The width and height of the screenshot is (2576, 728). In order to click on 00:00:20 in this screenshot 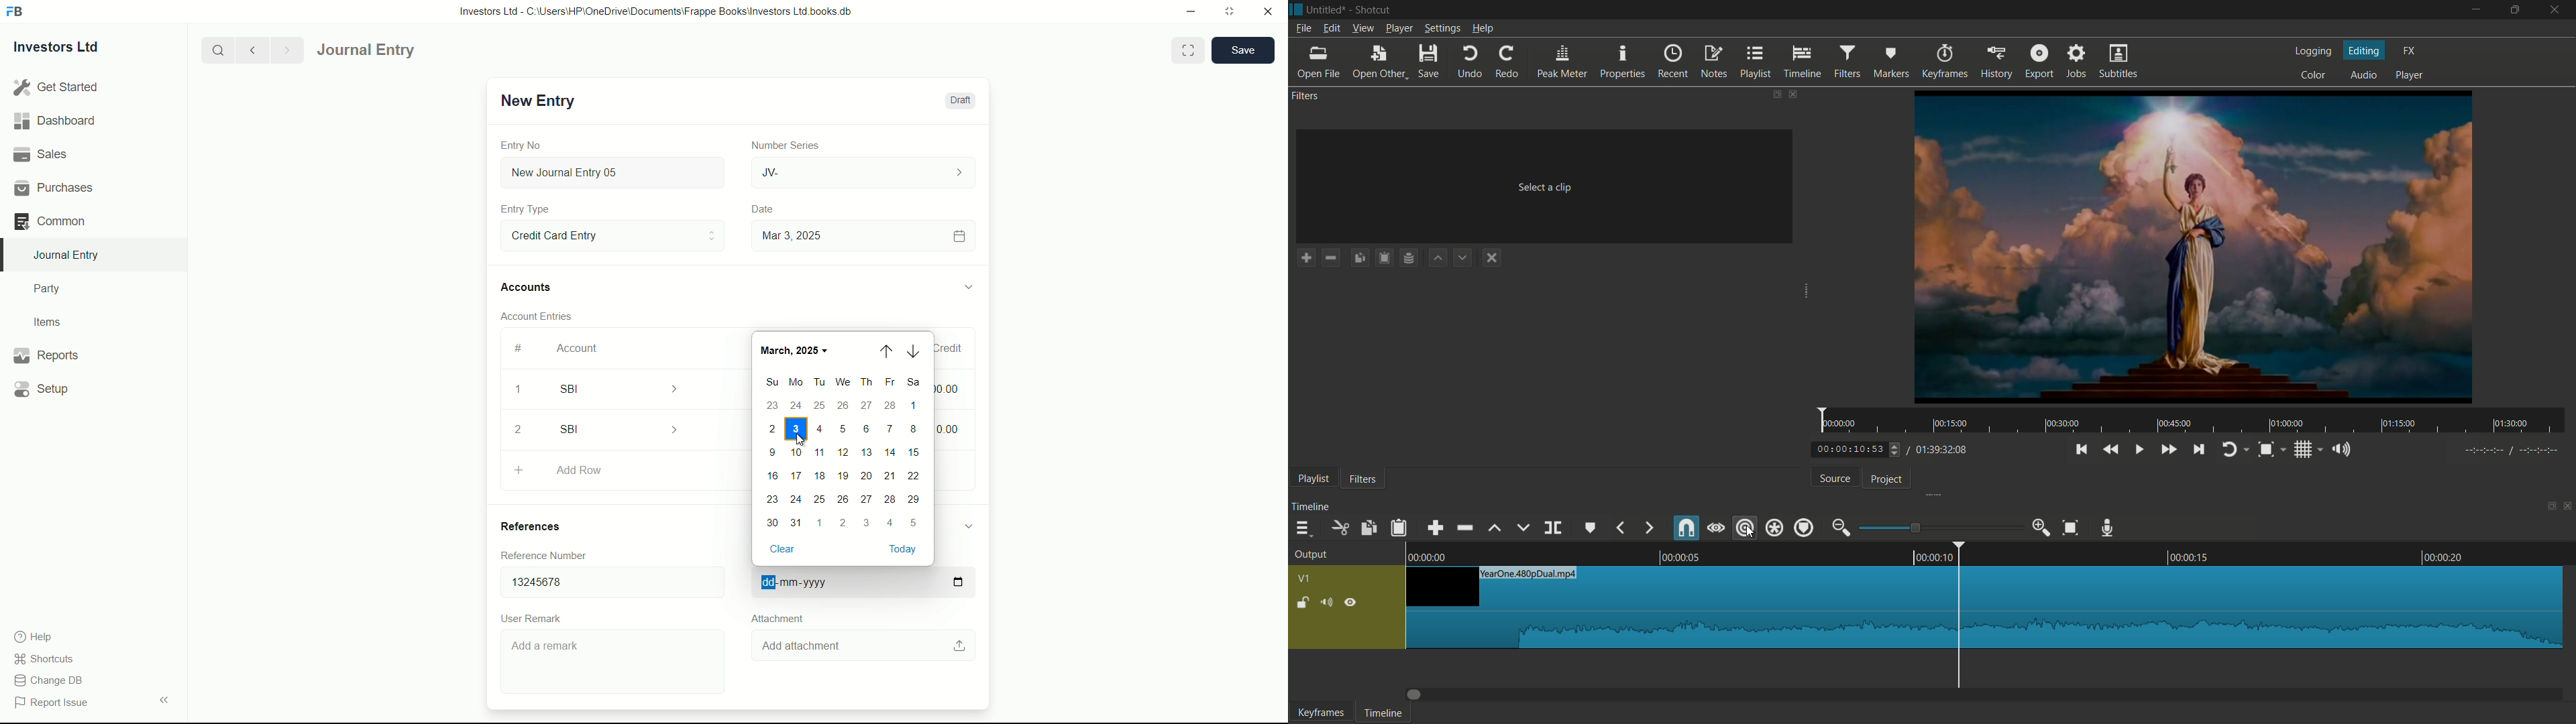, I will do `click(2445, 556)`.